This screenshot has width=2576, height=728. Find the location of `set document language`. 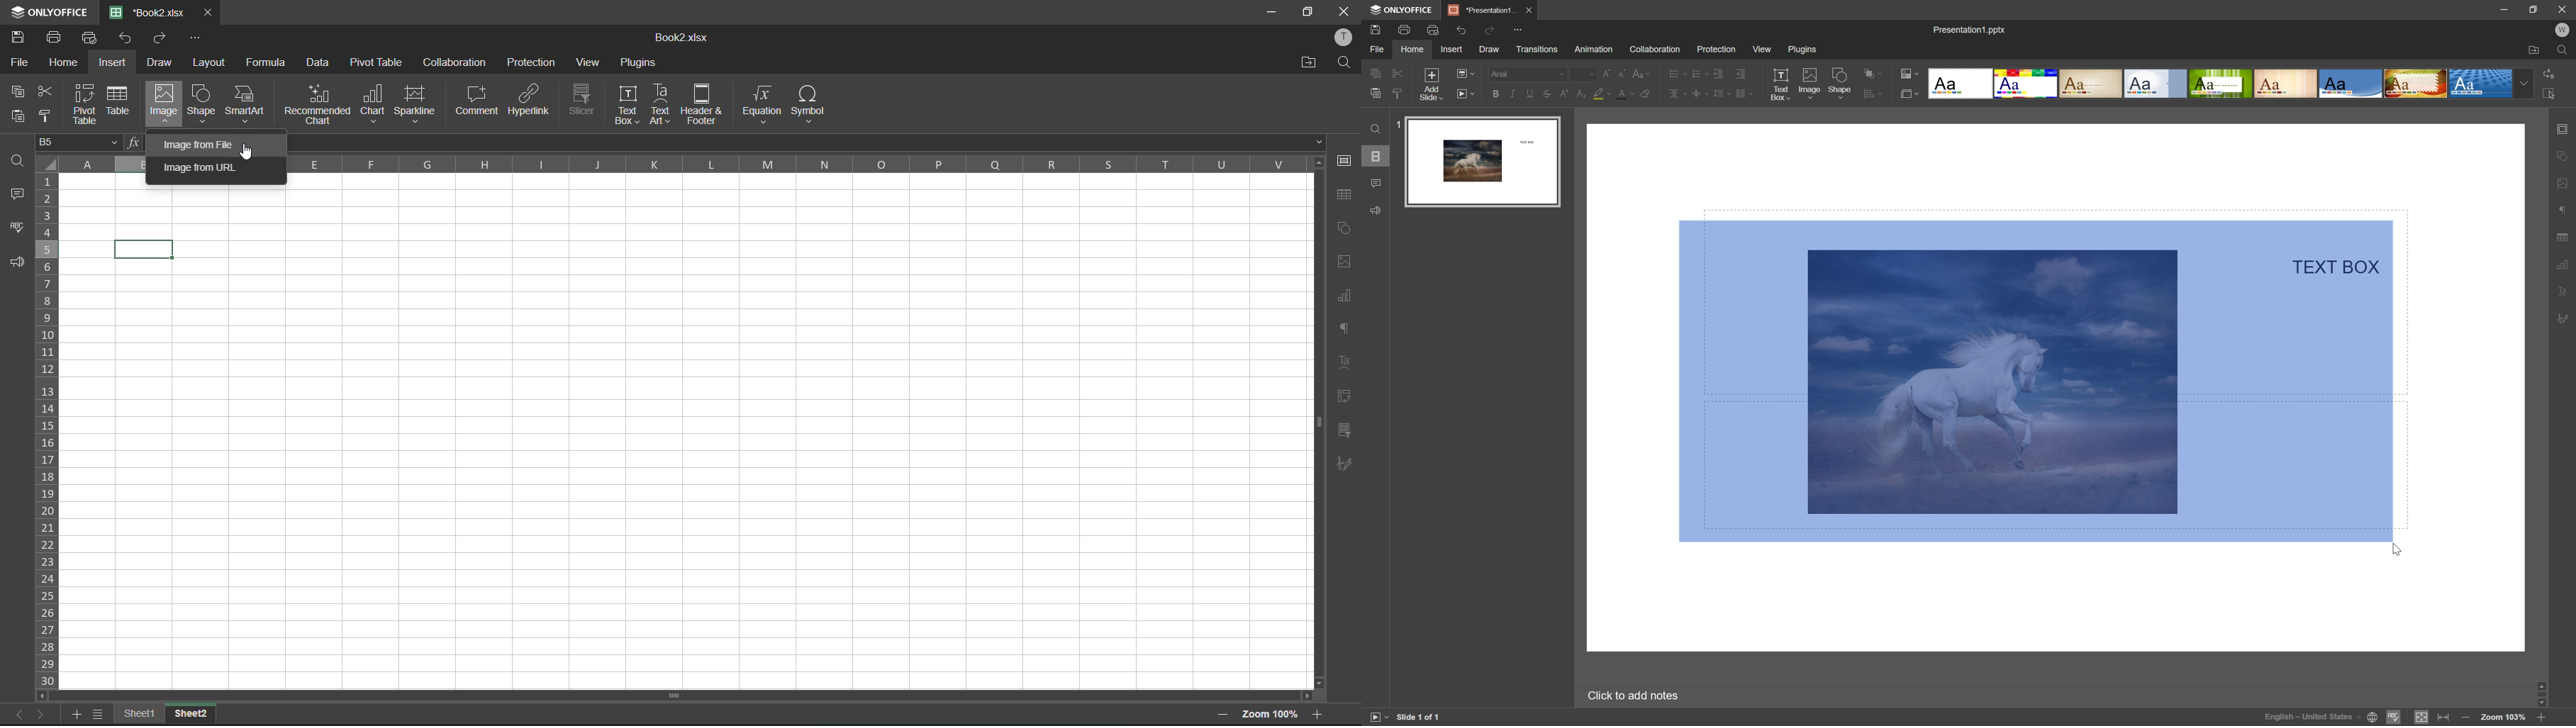

set document language is located at coordinates (2322, 717).